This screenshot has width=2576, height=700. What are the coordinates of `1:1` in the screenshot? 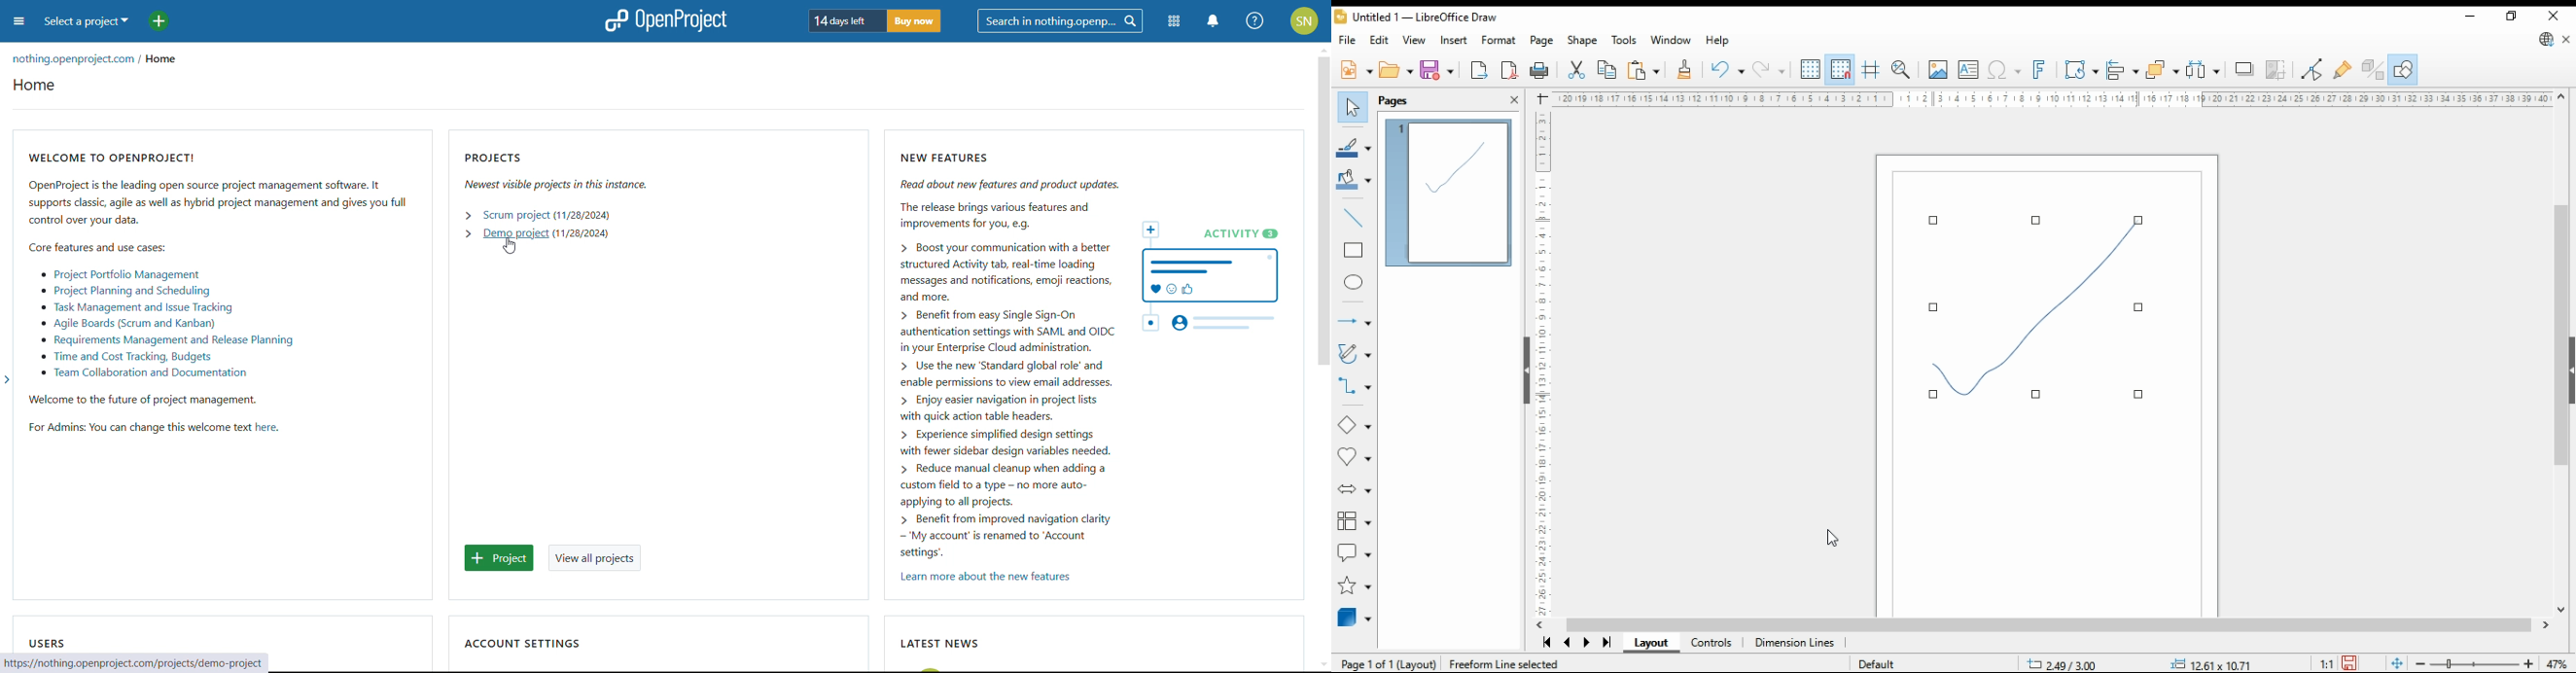 It's located at (2321, 665).